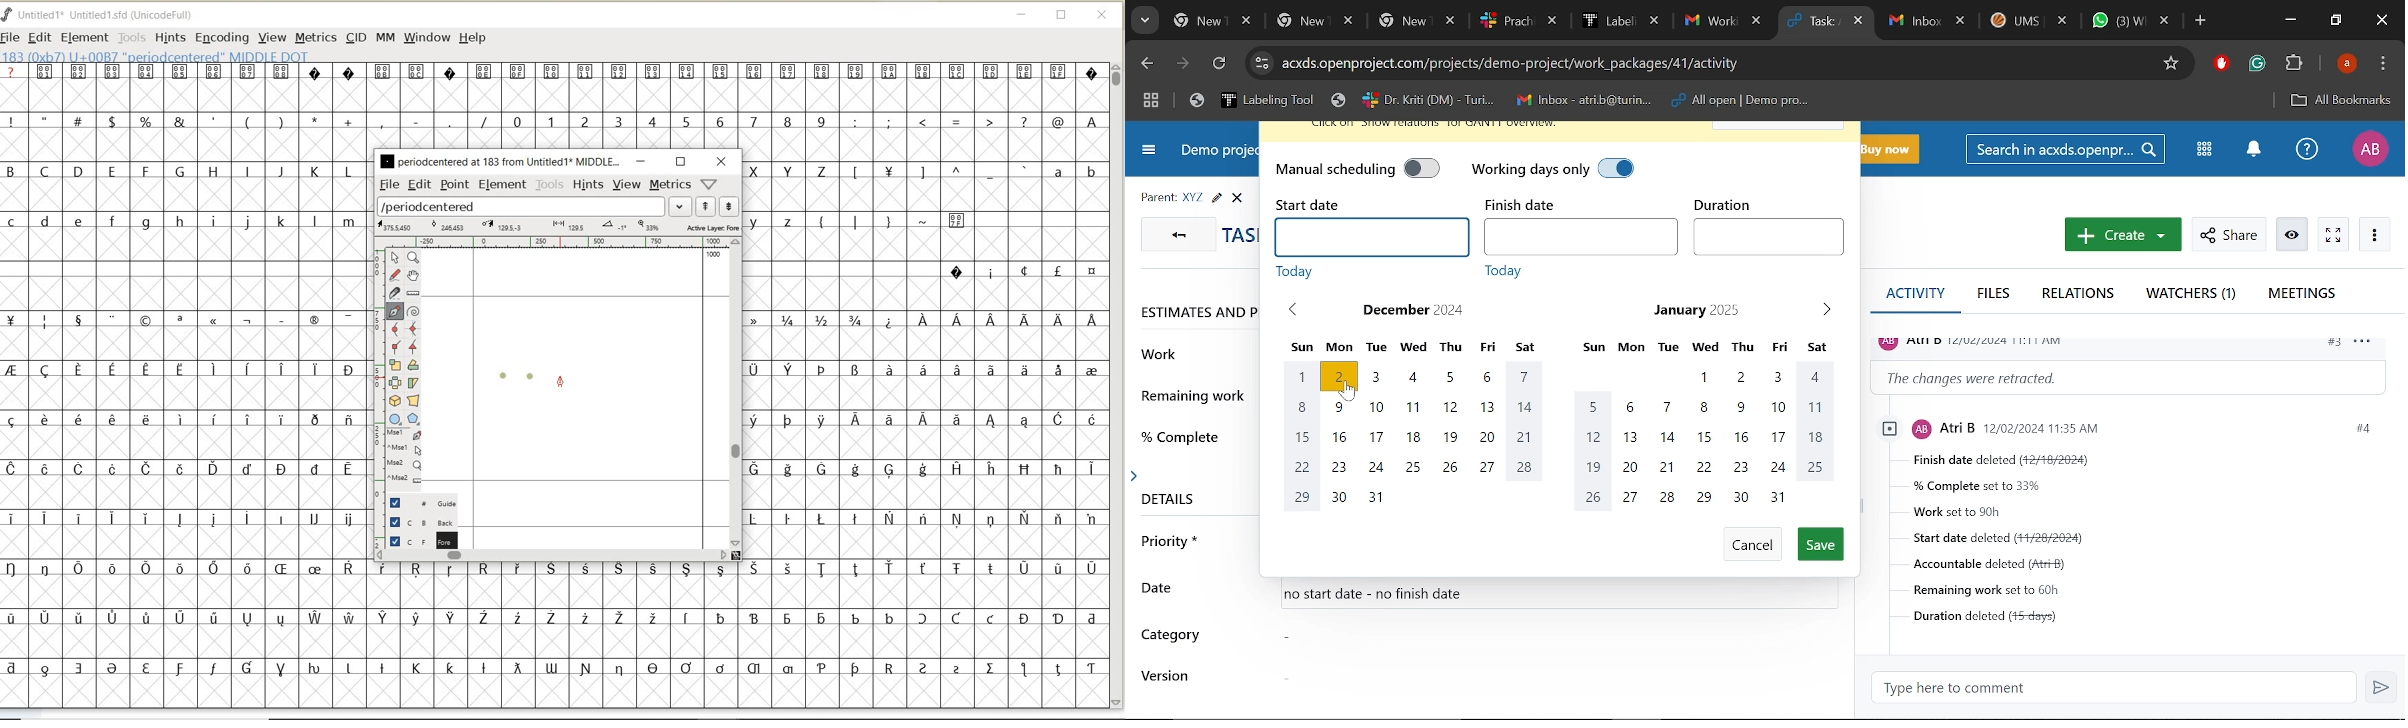 Image resolution: width=2408 pixels, height=728 pixels. What do you see at coordinates (681, 161) in the screenshot?
I see `restore` at bounding box center [681, 161].